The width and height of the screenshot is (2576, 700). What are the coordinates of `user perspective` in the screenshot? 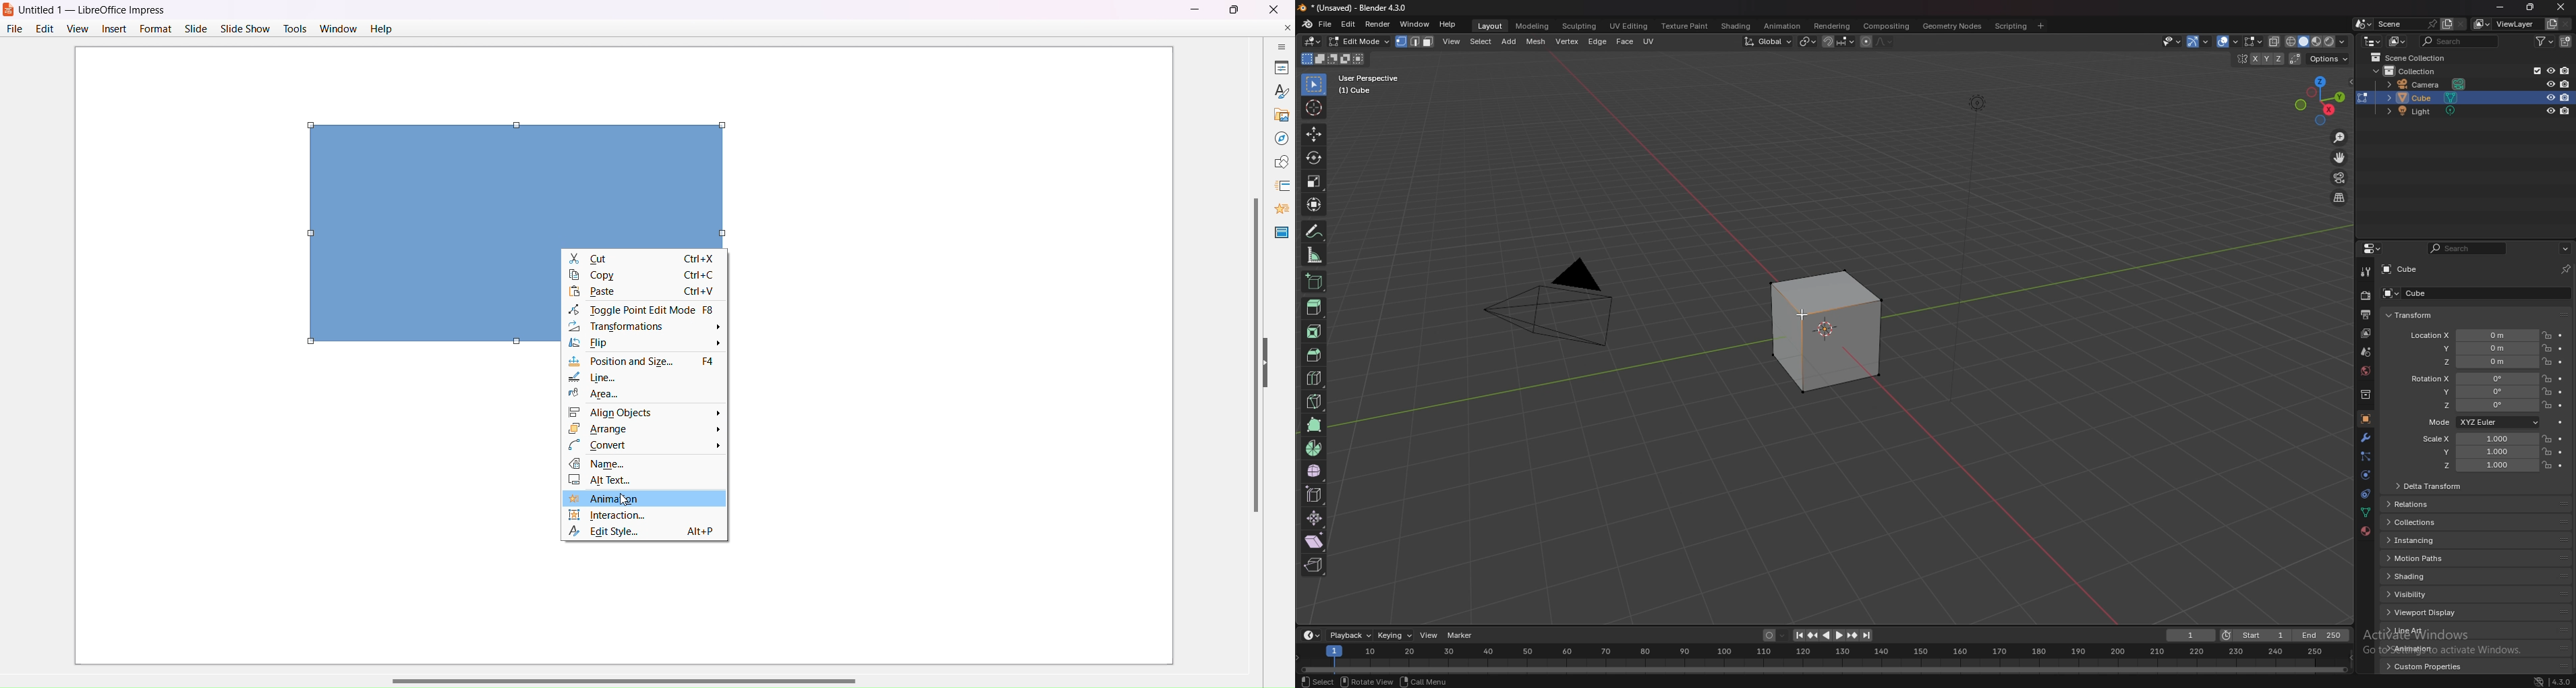 It's located at (1379, 84).